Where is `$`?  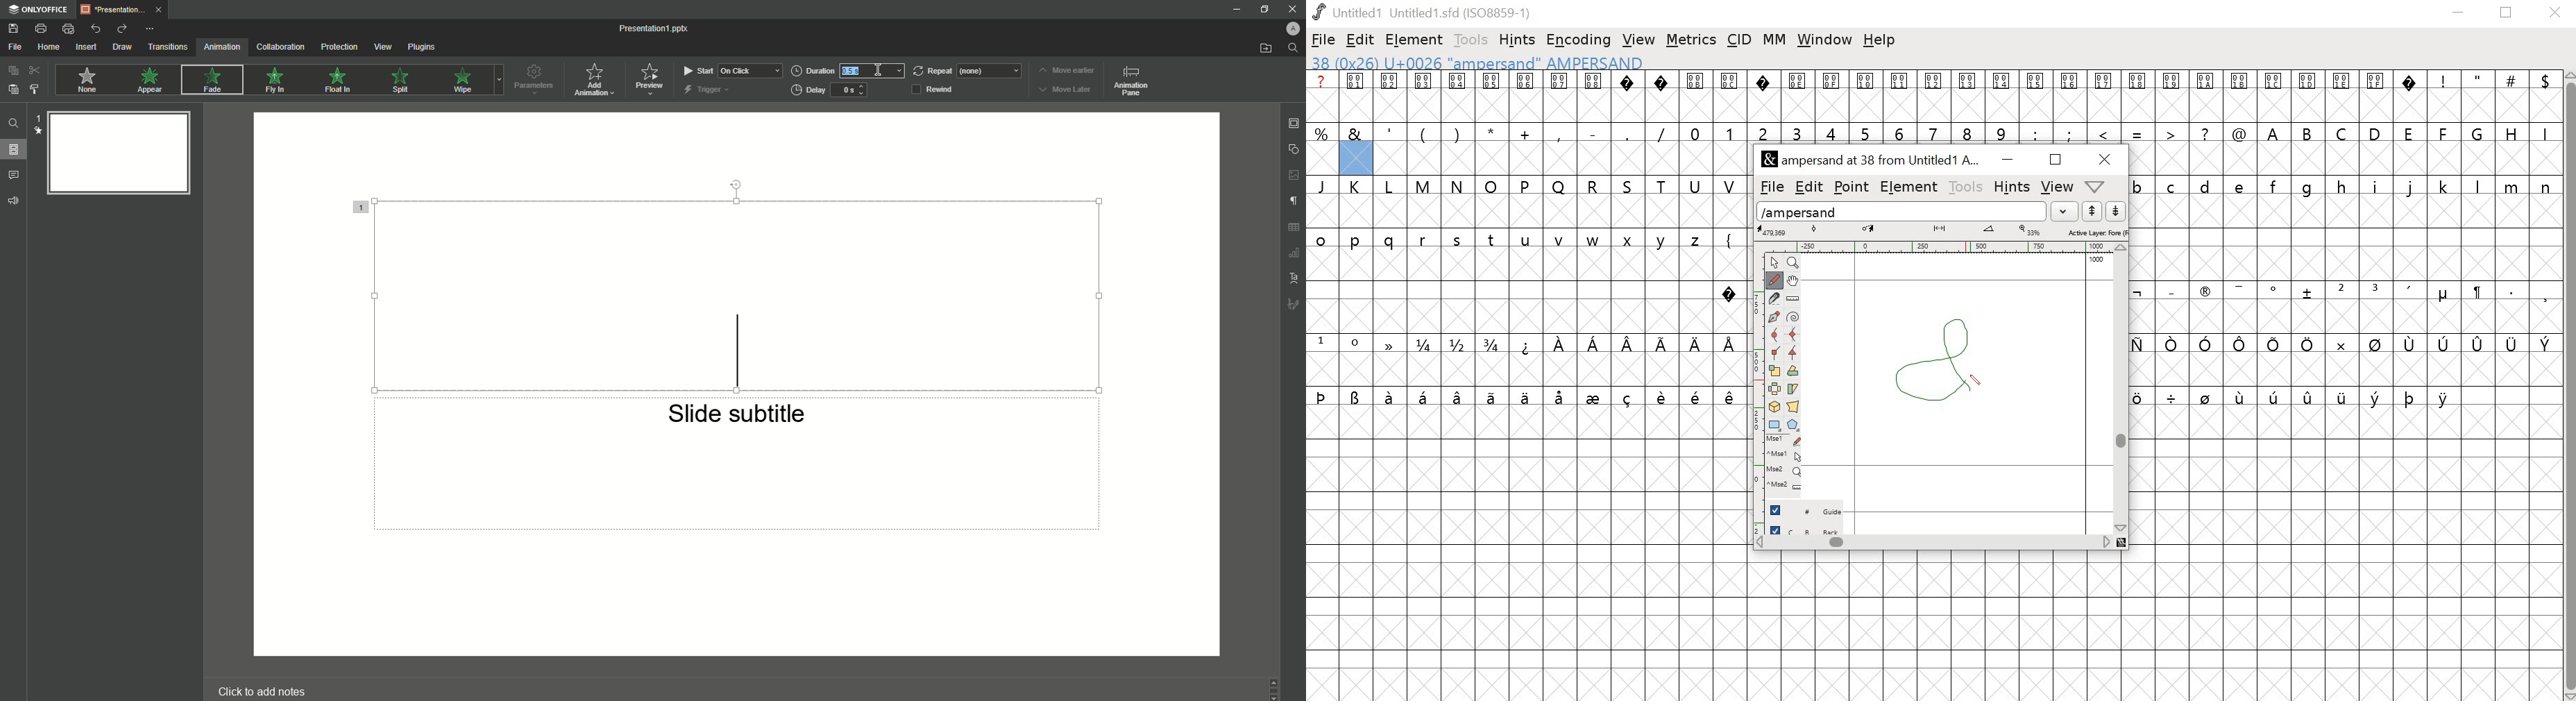 $ is located at coordinates (2543, 96).